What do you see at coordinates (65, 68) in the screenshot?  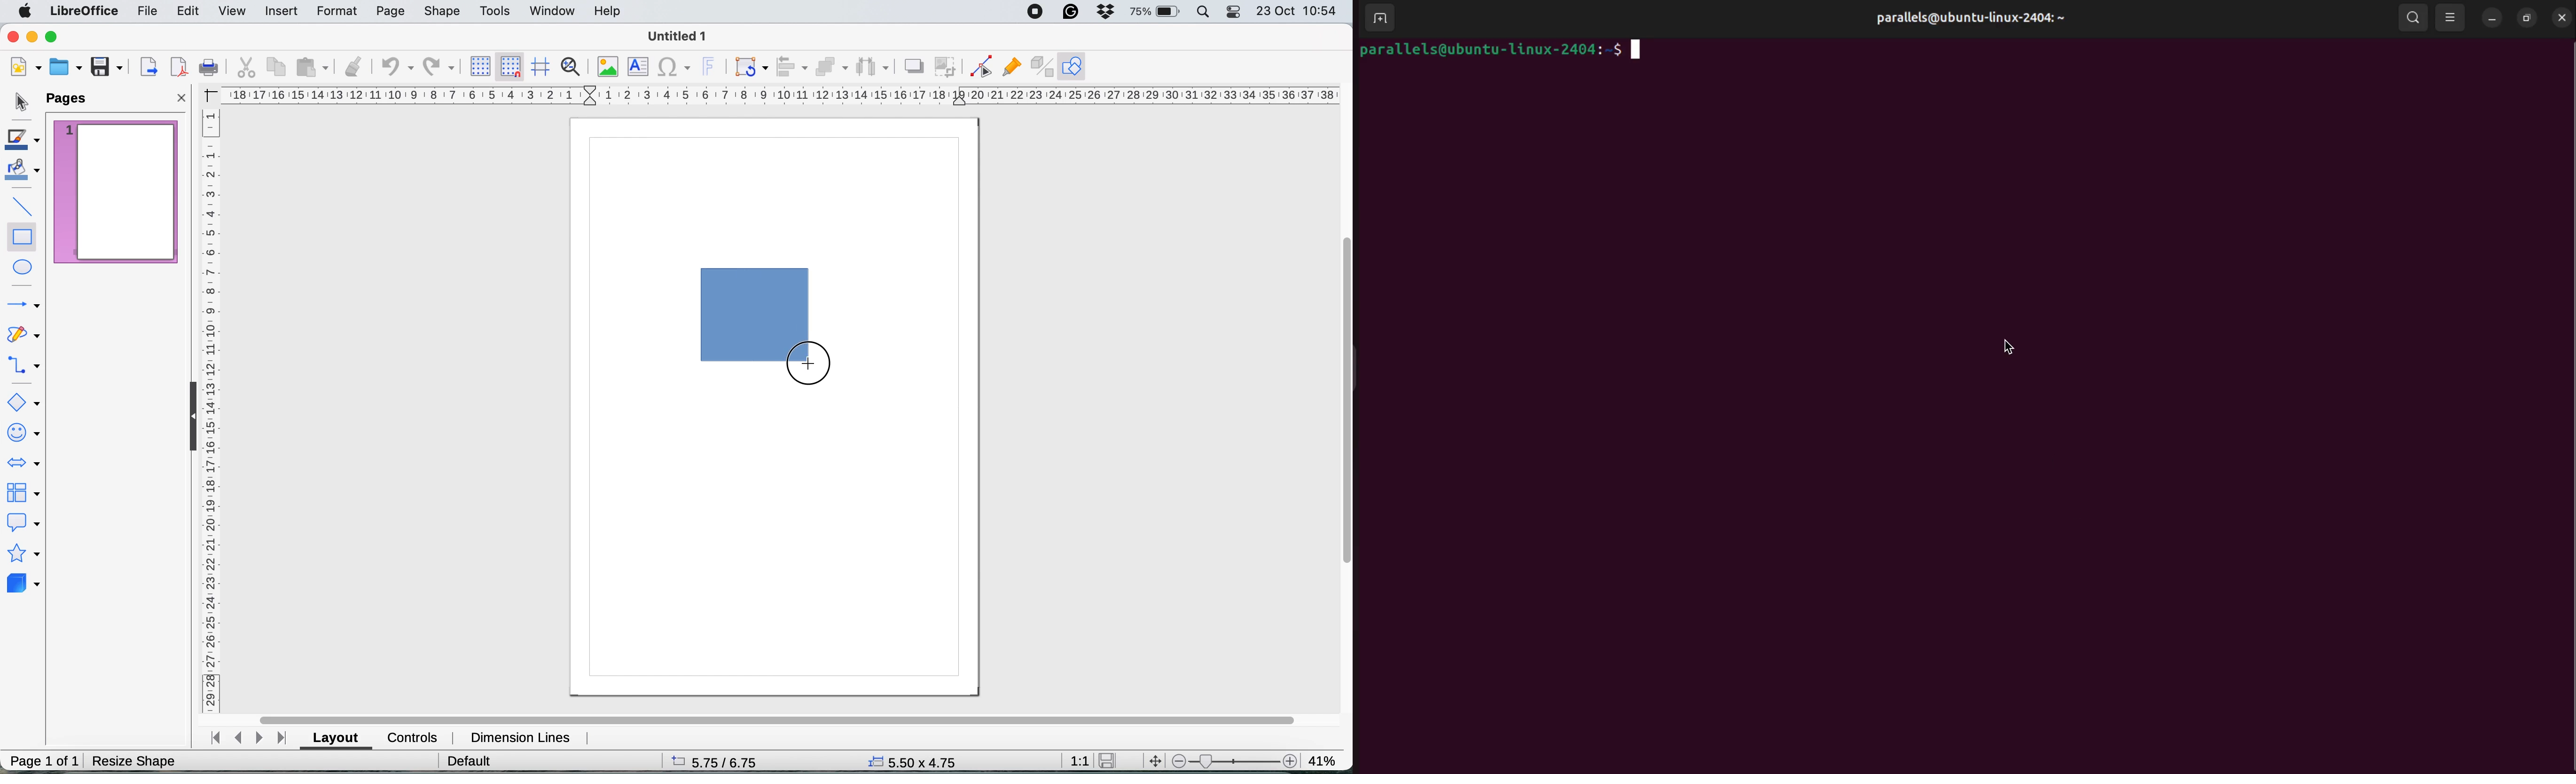 I see `open` at bounding box center [65, 68].